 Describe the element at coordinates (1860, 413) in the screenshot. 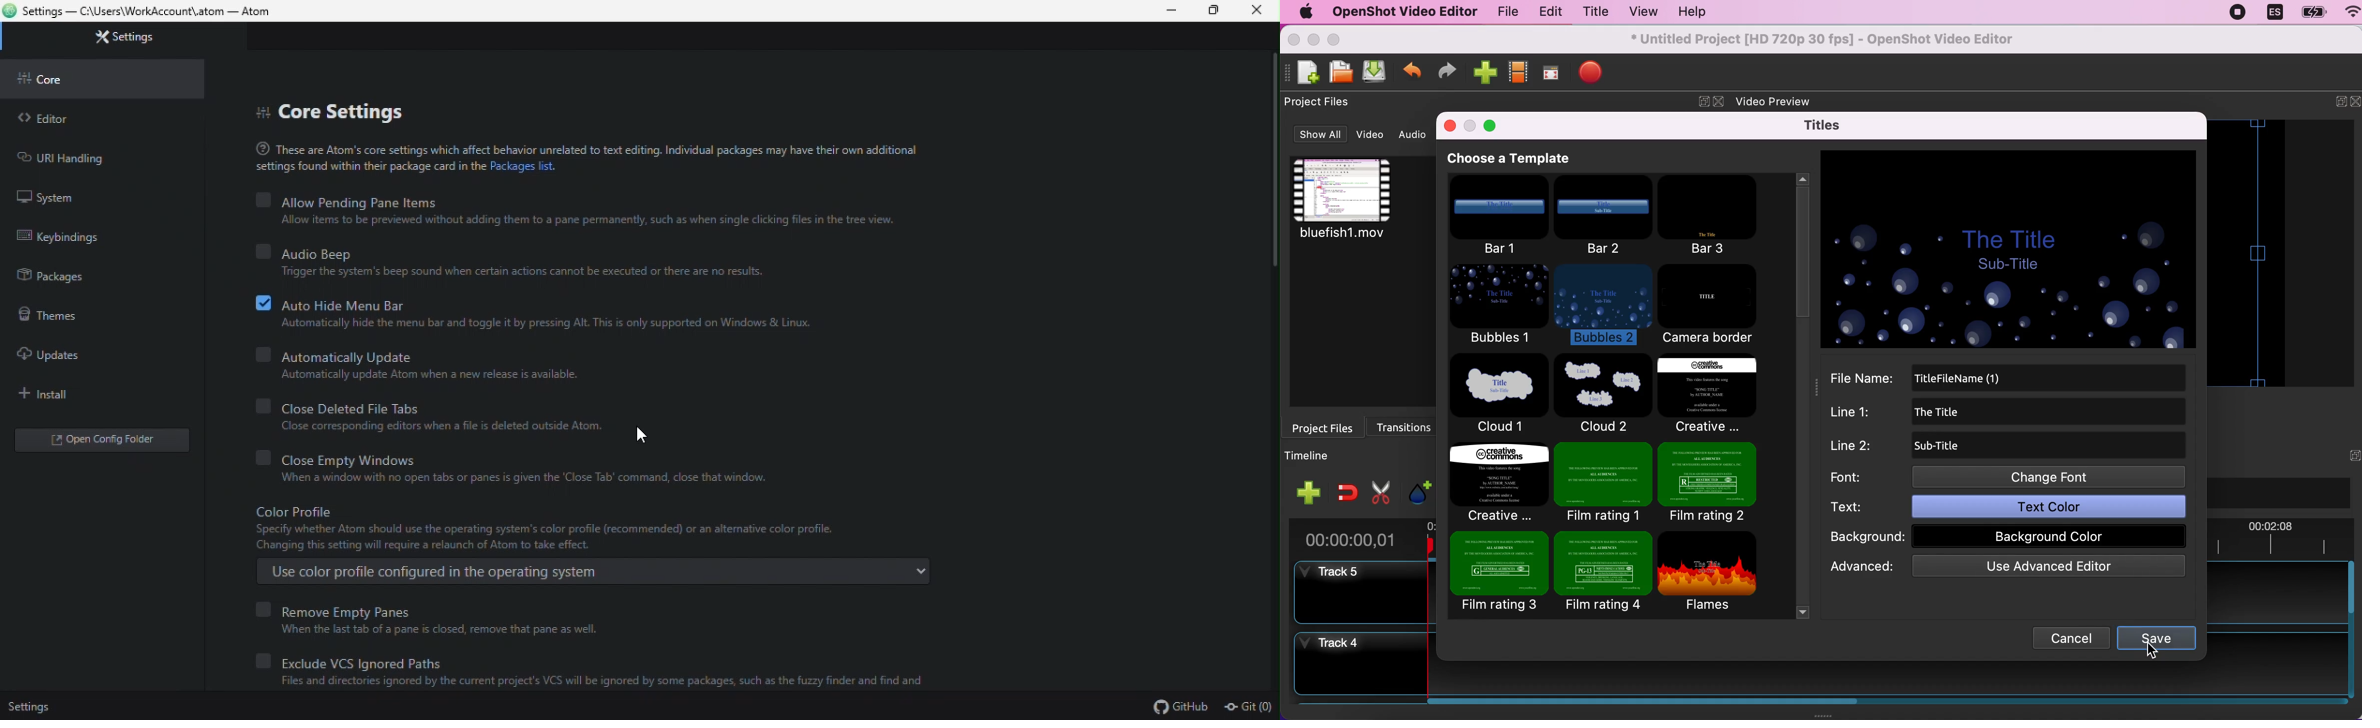

I see `line 1:` at that location.